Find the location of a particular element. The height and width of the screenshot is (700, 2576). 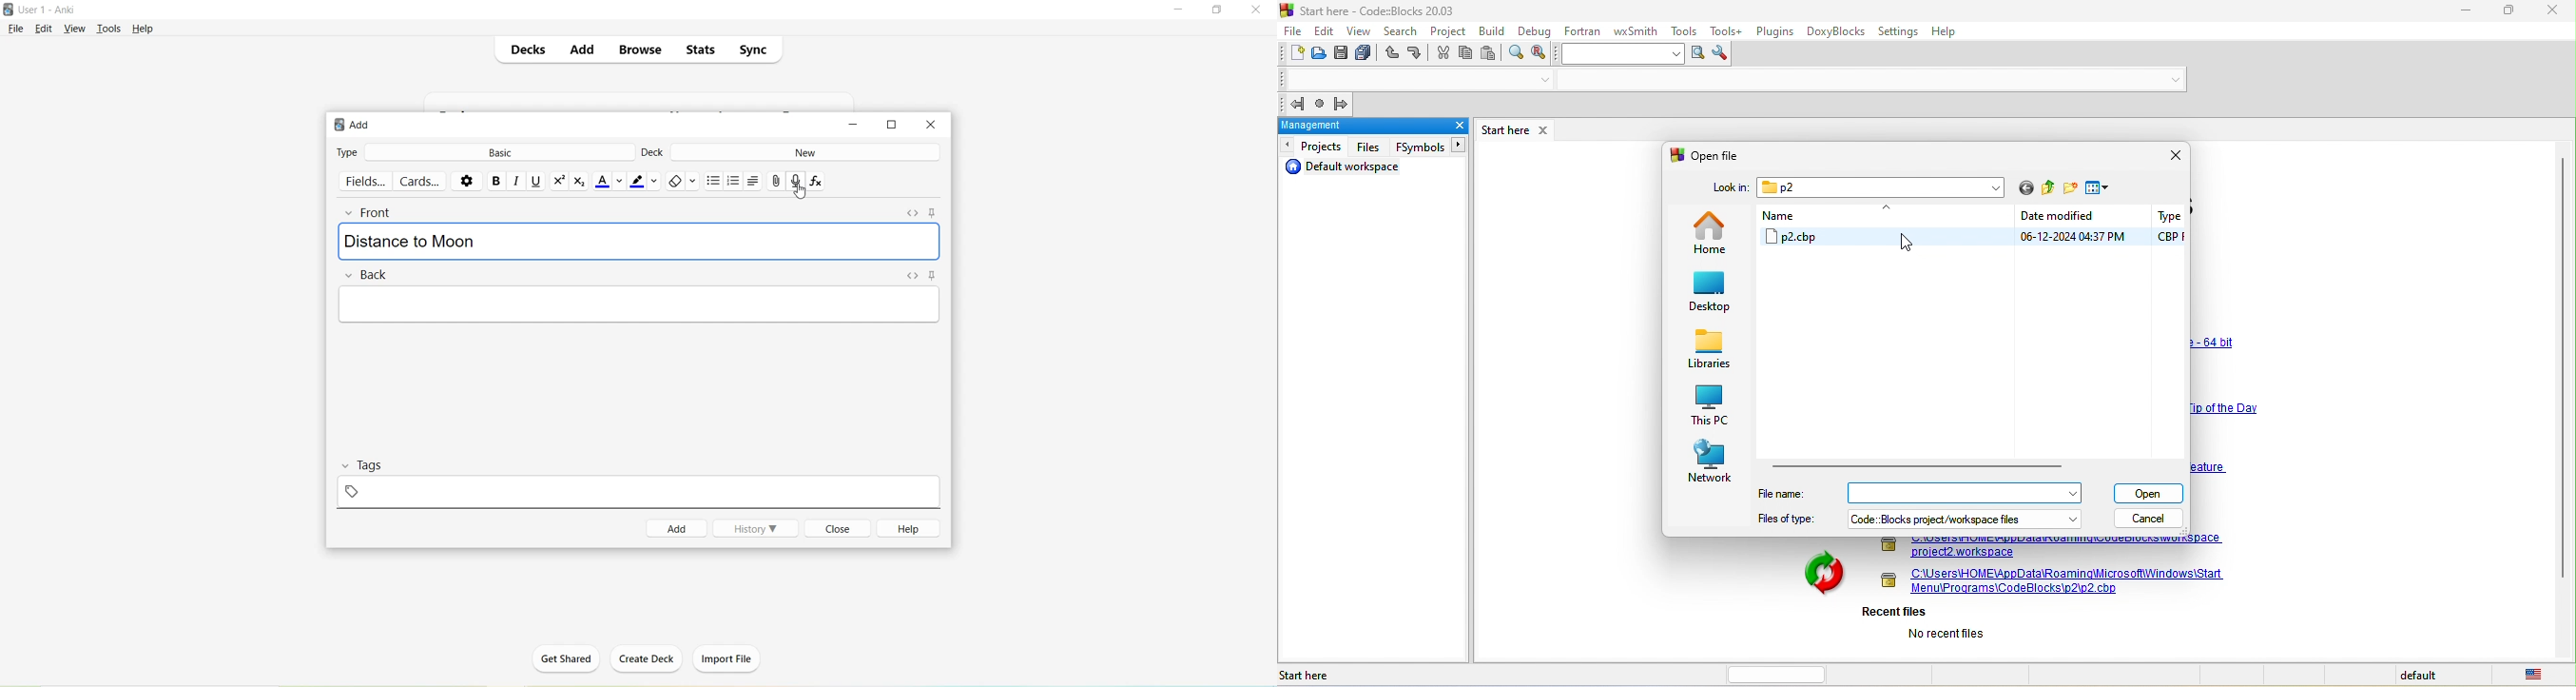

link is located at coordinates (2050, 547).